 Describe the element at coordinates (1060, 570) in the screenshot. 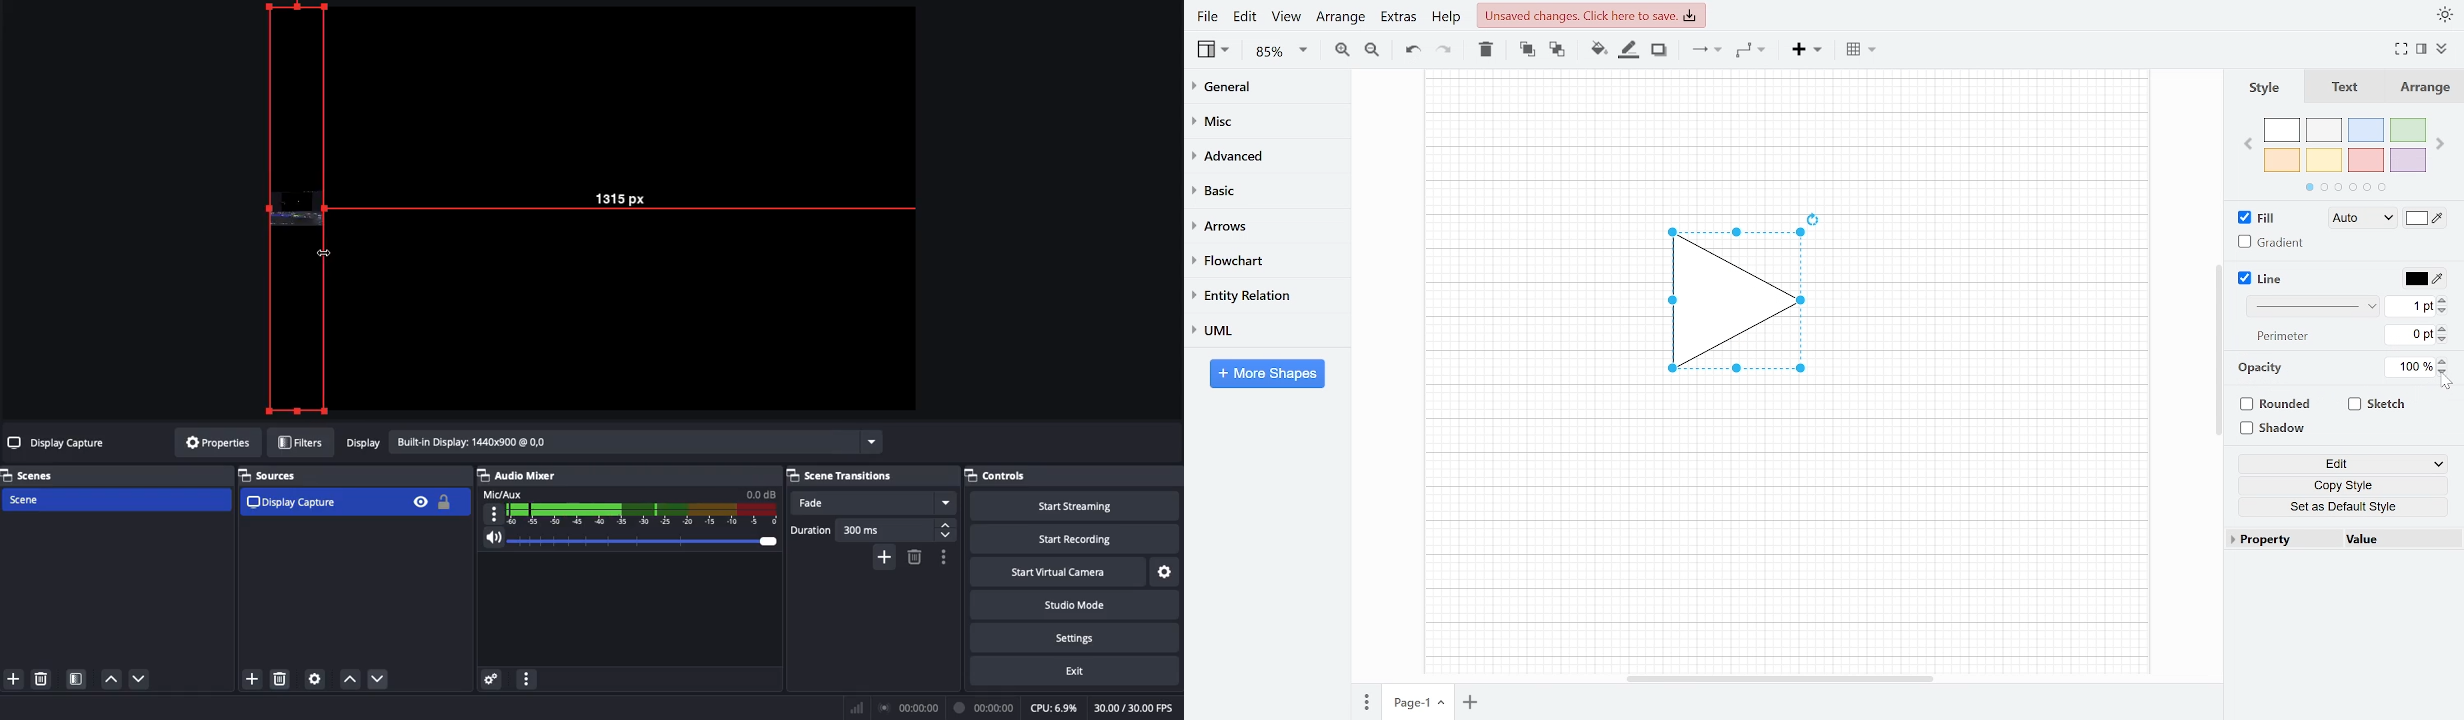

I see `Start virtual camera` at that location.